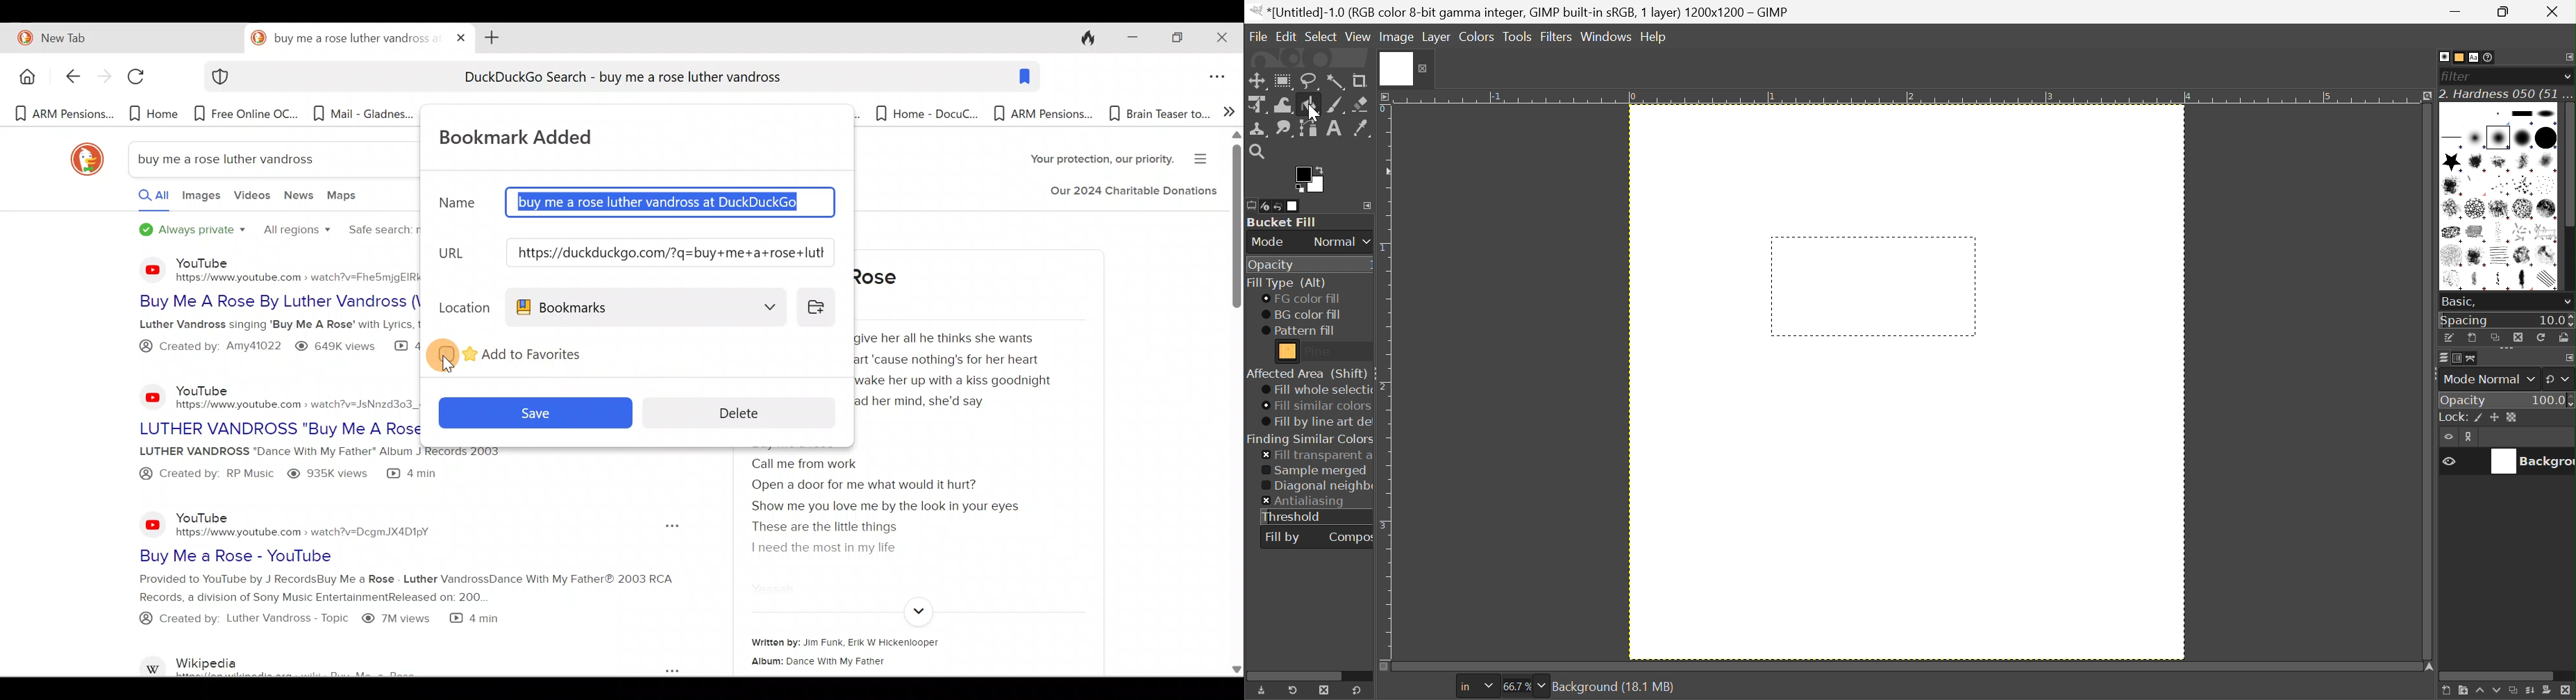 This screenshot has width=2576, height=700. What do you see at coordinates (2461, 692) in the screenshot?
I see `Create a new layer group and add it to the image` at bounding box center [2461, 692].